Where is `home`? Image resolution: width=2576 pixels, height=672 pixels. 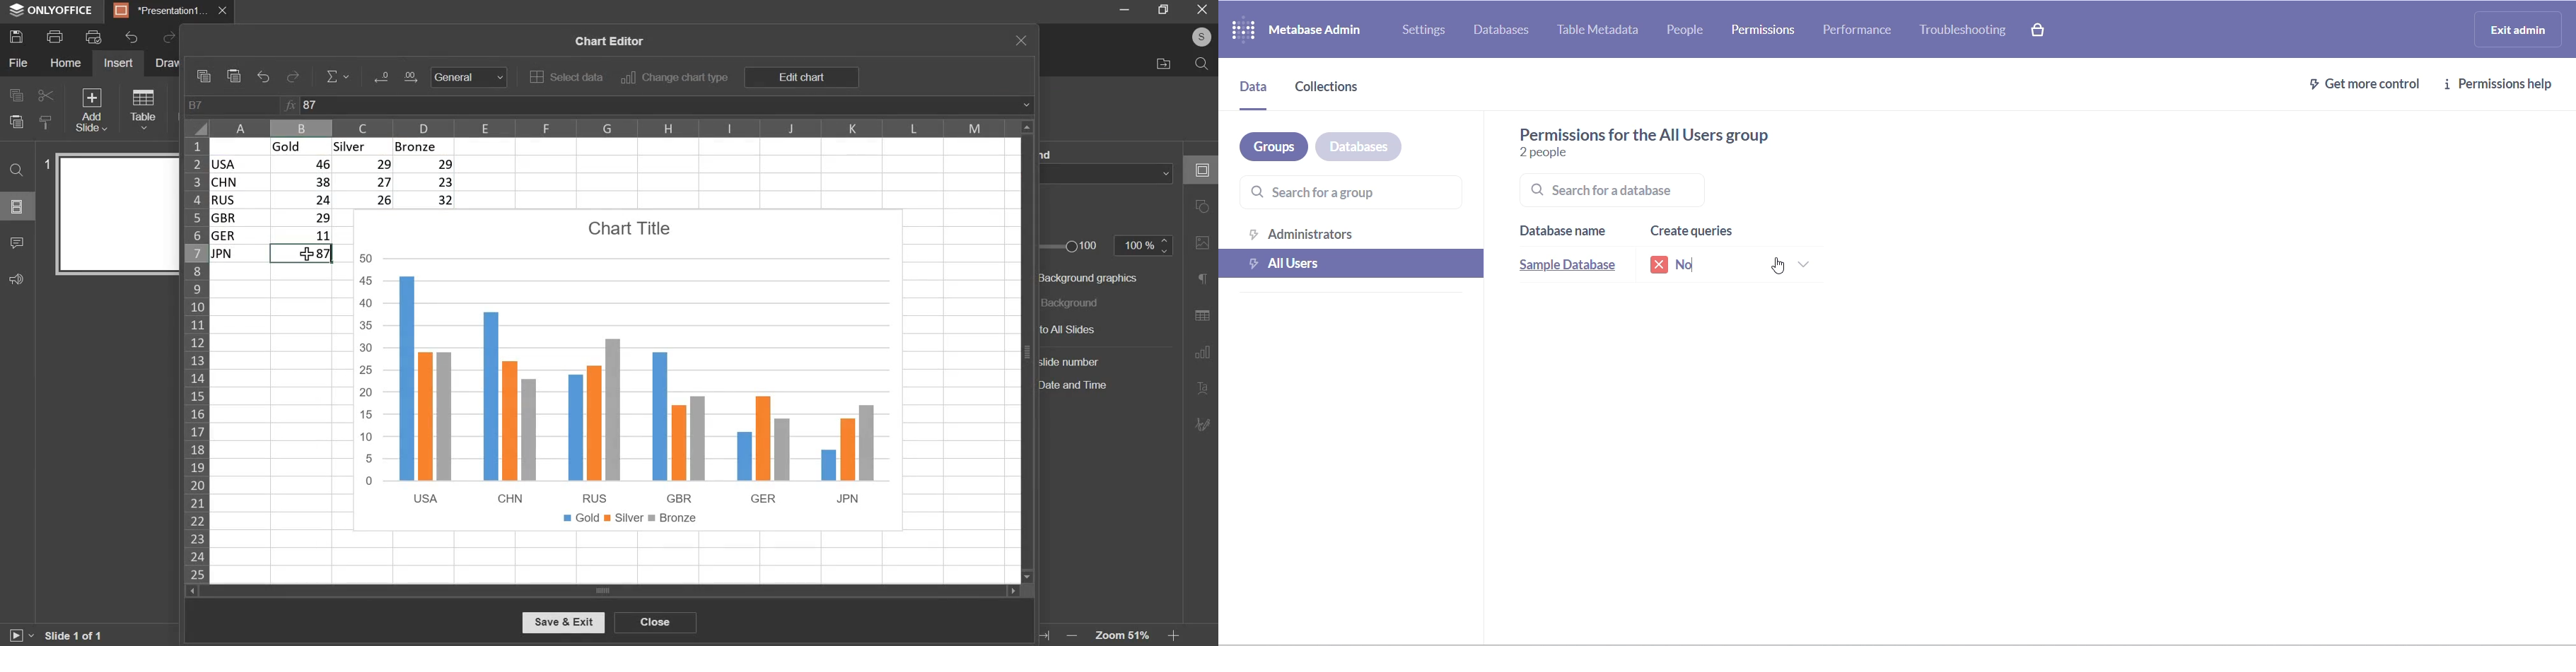
home is located at coordinates (64, 62).